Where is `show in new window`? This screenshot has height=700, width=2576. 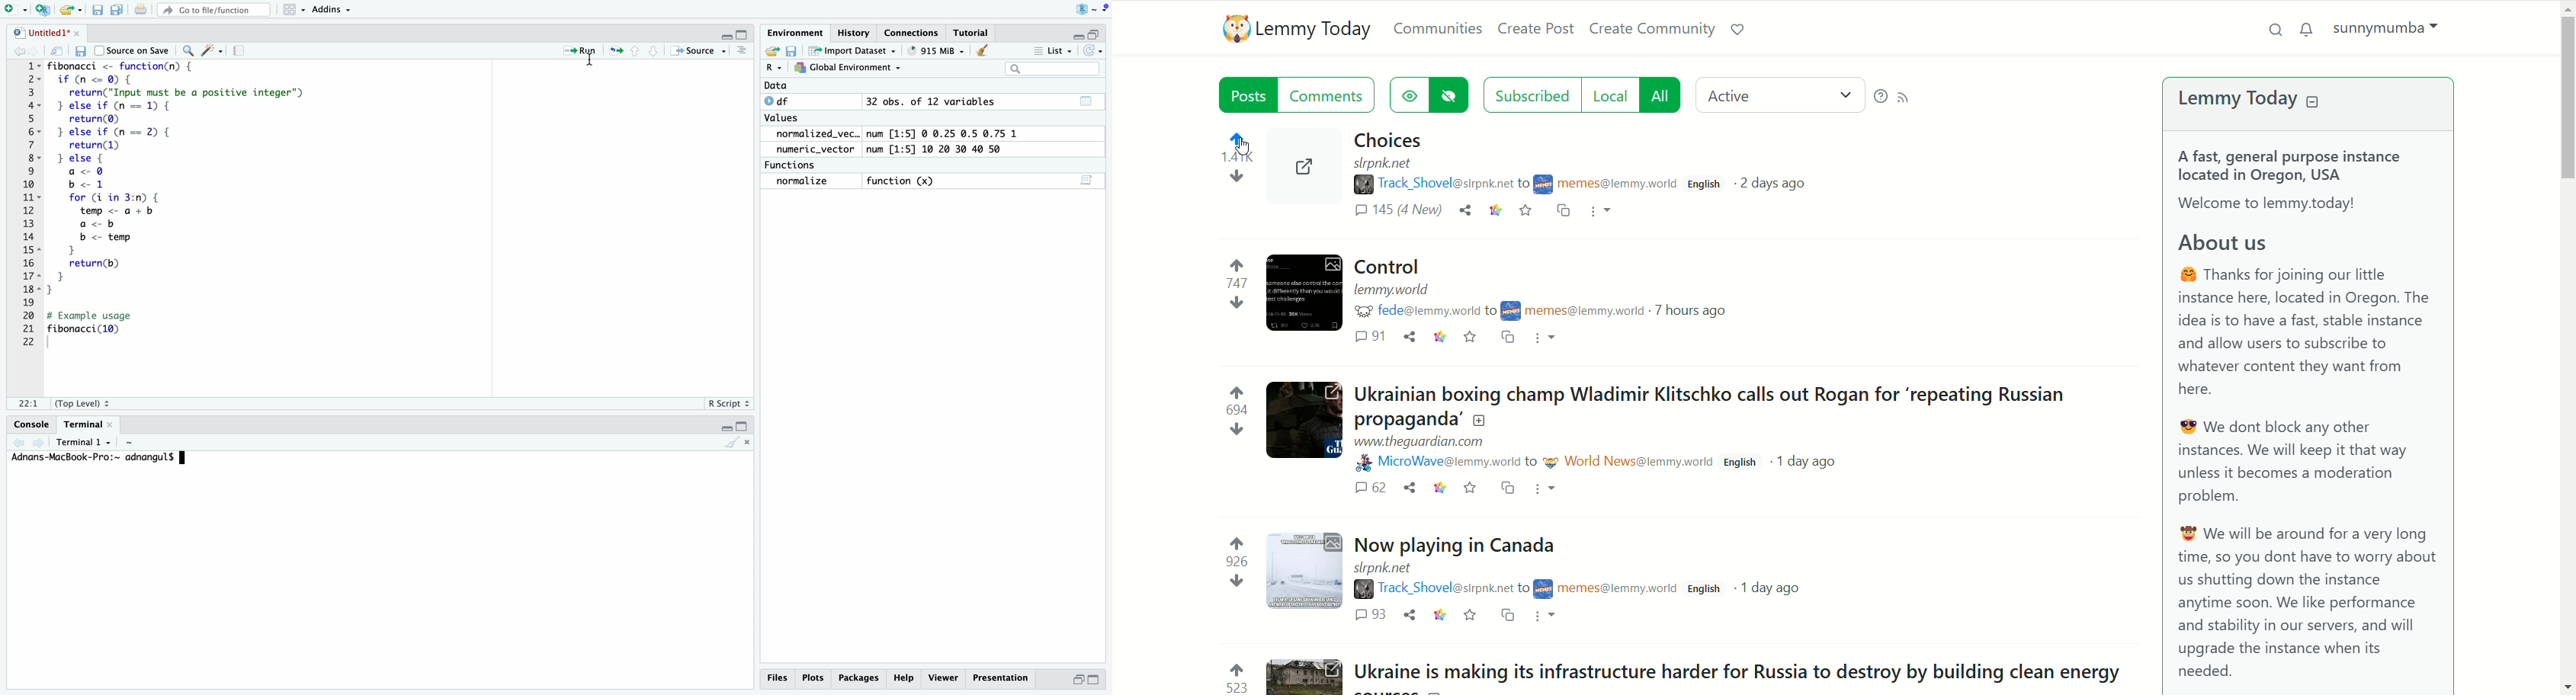
show in new window is located at coordinates (58, 53).